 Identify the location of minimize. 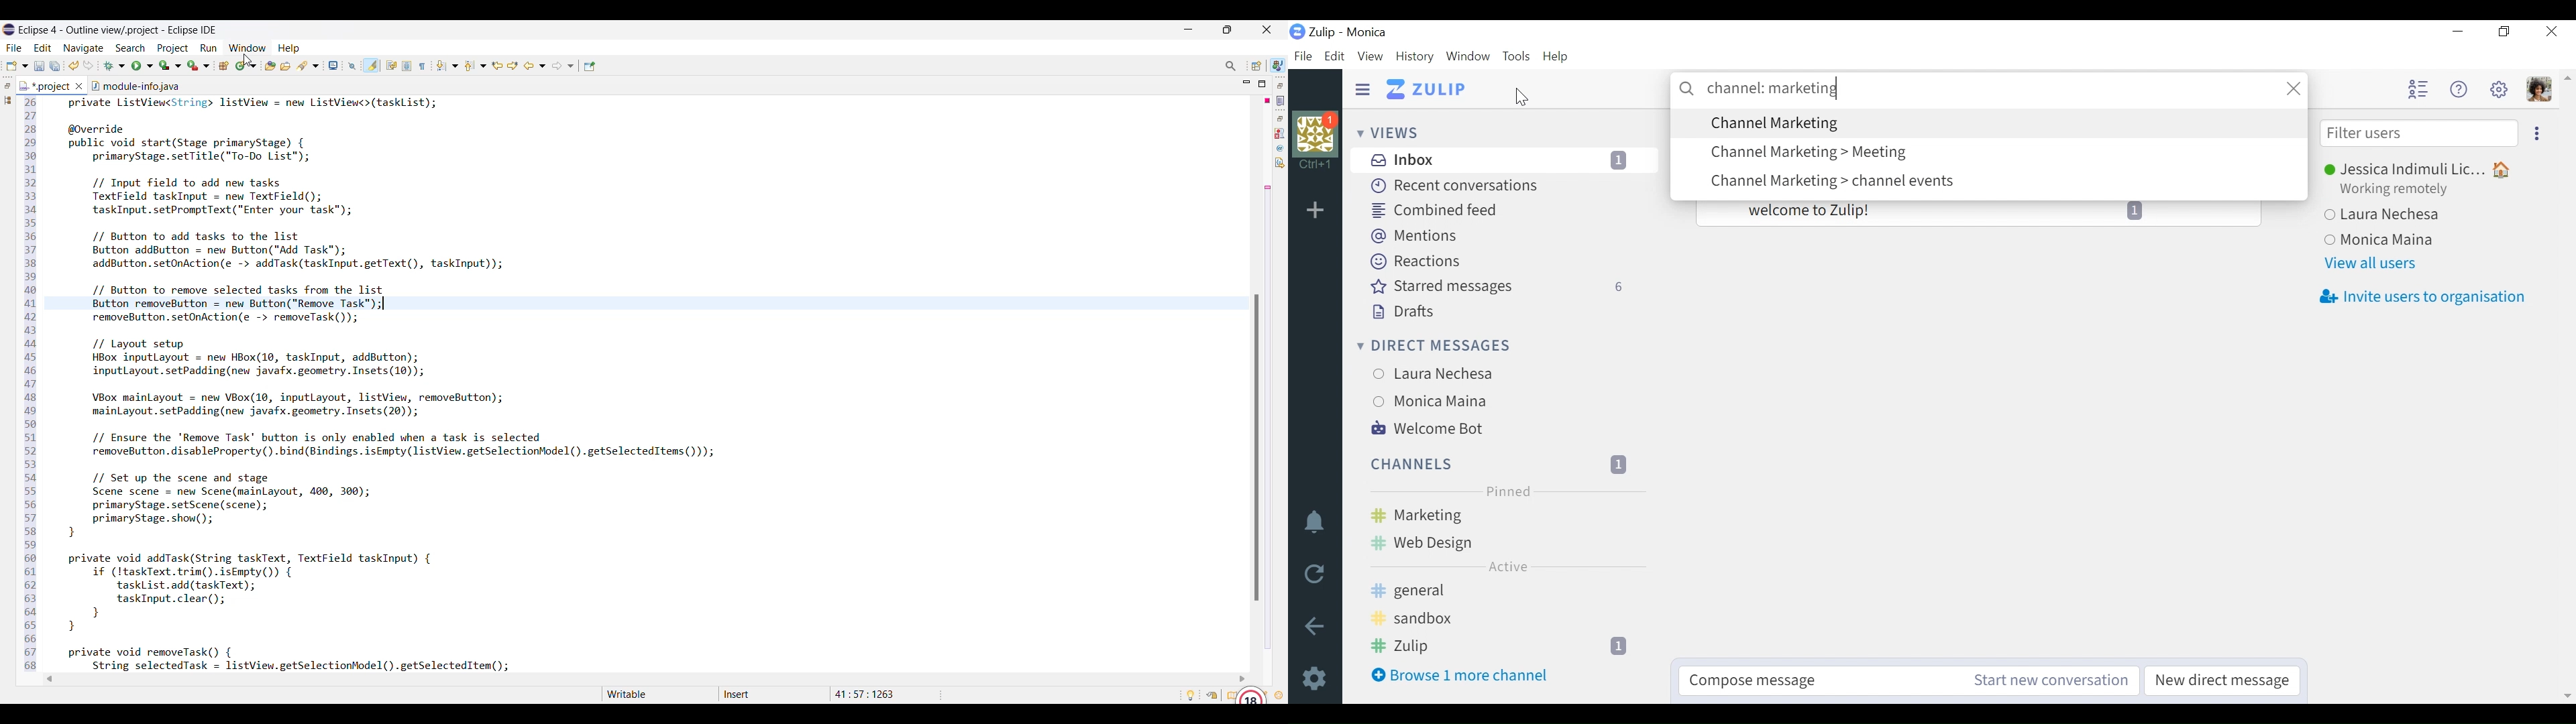
(2457, 30).